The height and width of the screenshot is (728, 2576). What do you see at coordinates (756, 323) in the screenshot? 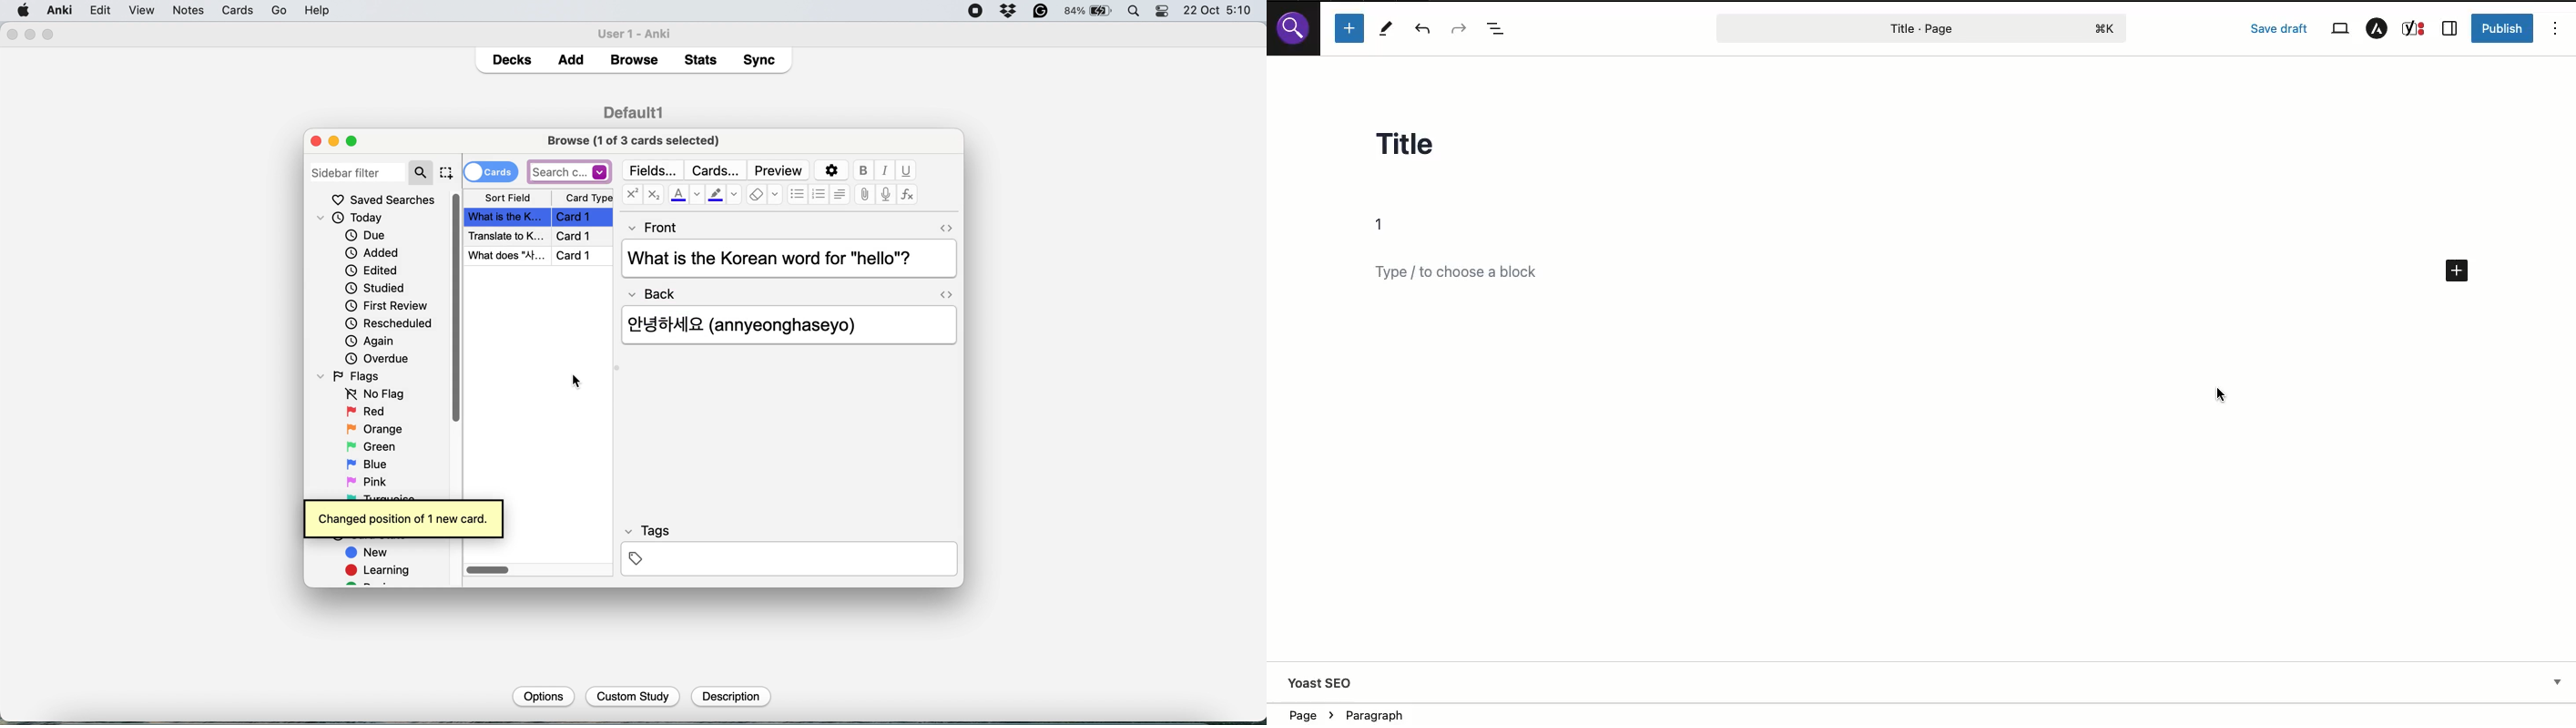
I see `안녕하세요 (annyeonghaseyo)` at bounding box center [756, 323].